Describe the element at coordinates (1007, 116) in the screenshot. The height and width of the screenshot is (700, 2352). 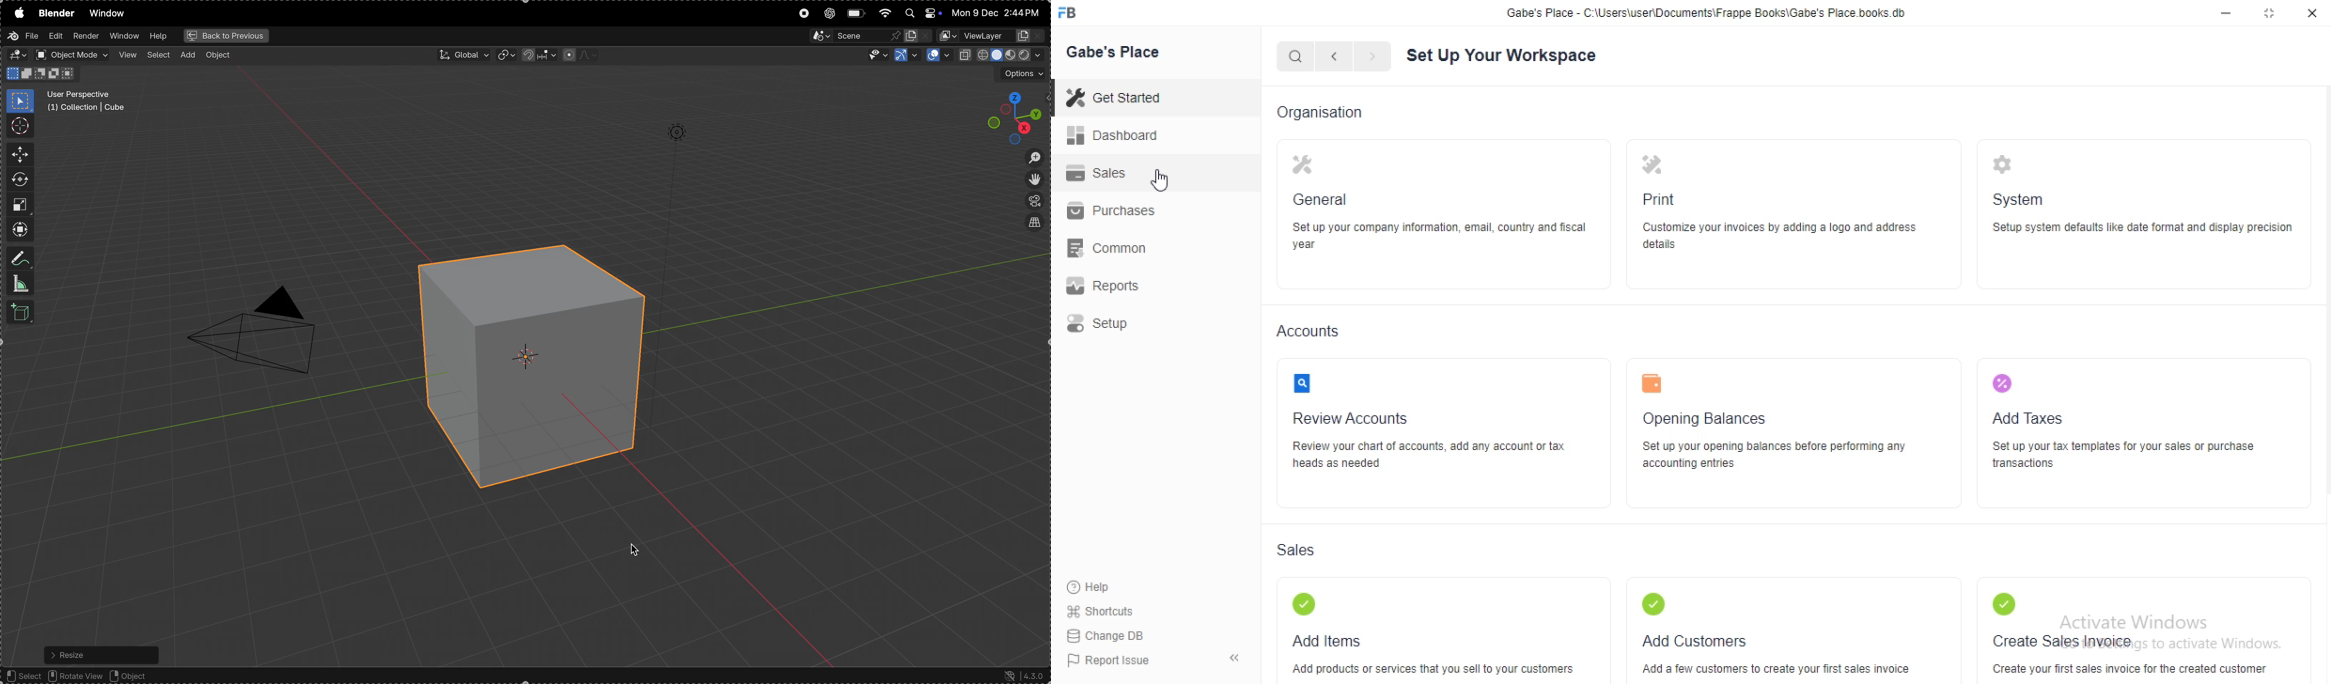
I see `view point` at that location.